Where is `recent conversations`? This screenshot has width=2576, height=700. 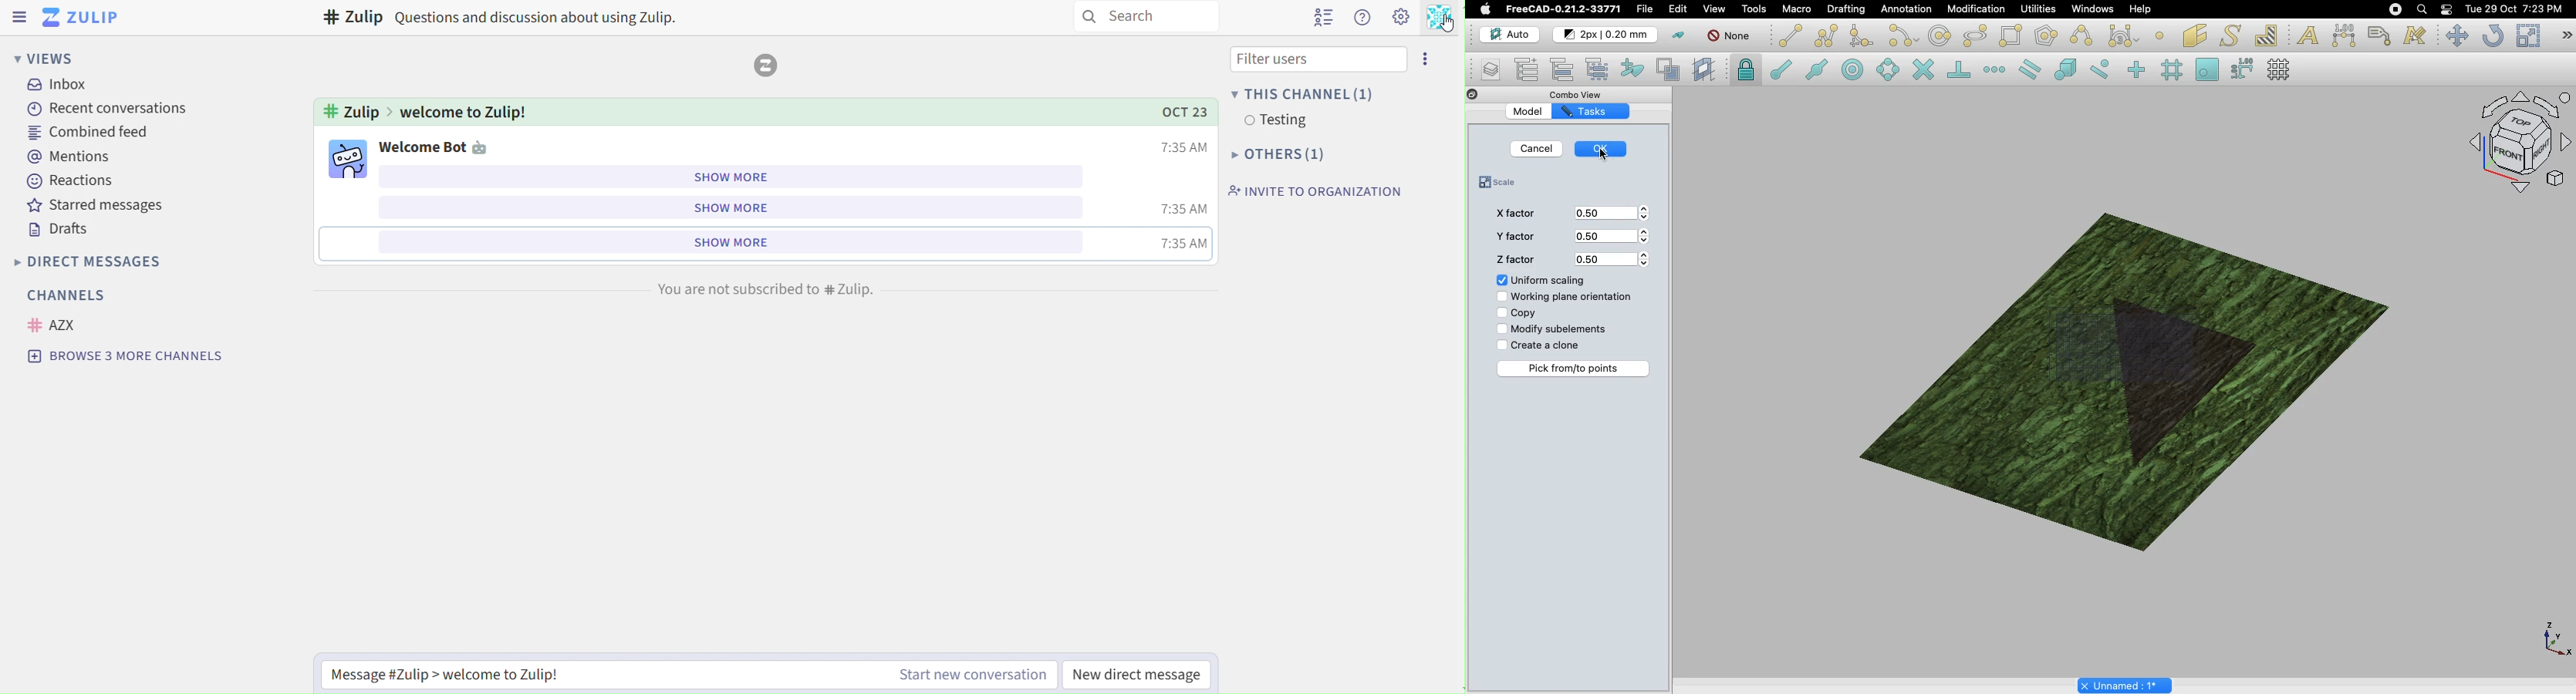
recent conversations is located at coordinates (102, 108).